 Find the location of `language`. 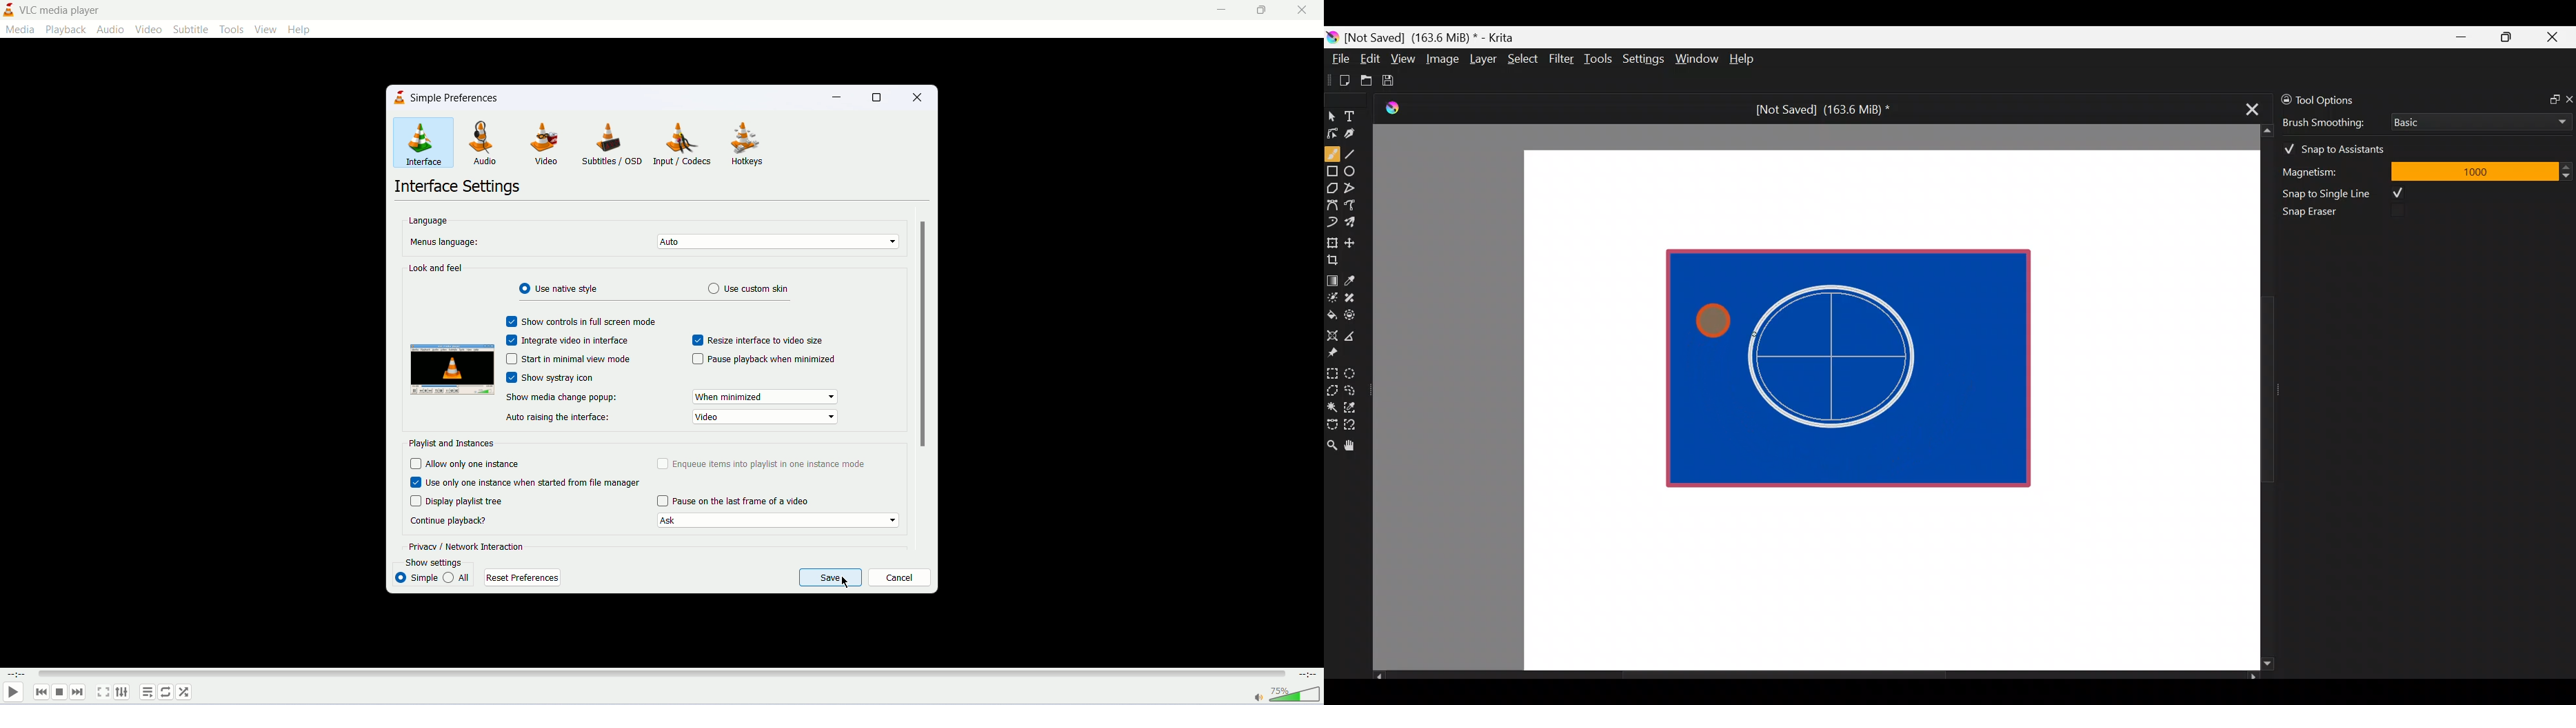

language is located at coordinates (429, 221).